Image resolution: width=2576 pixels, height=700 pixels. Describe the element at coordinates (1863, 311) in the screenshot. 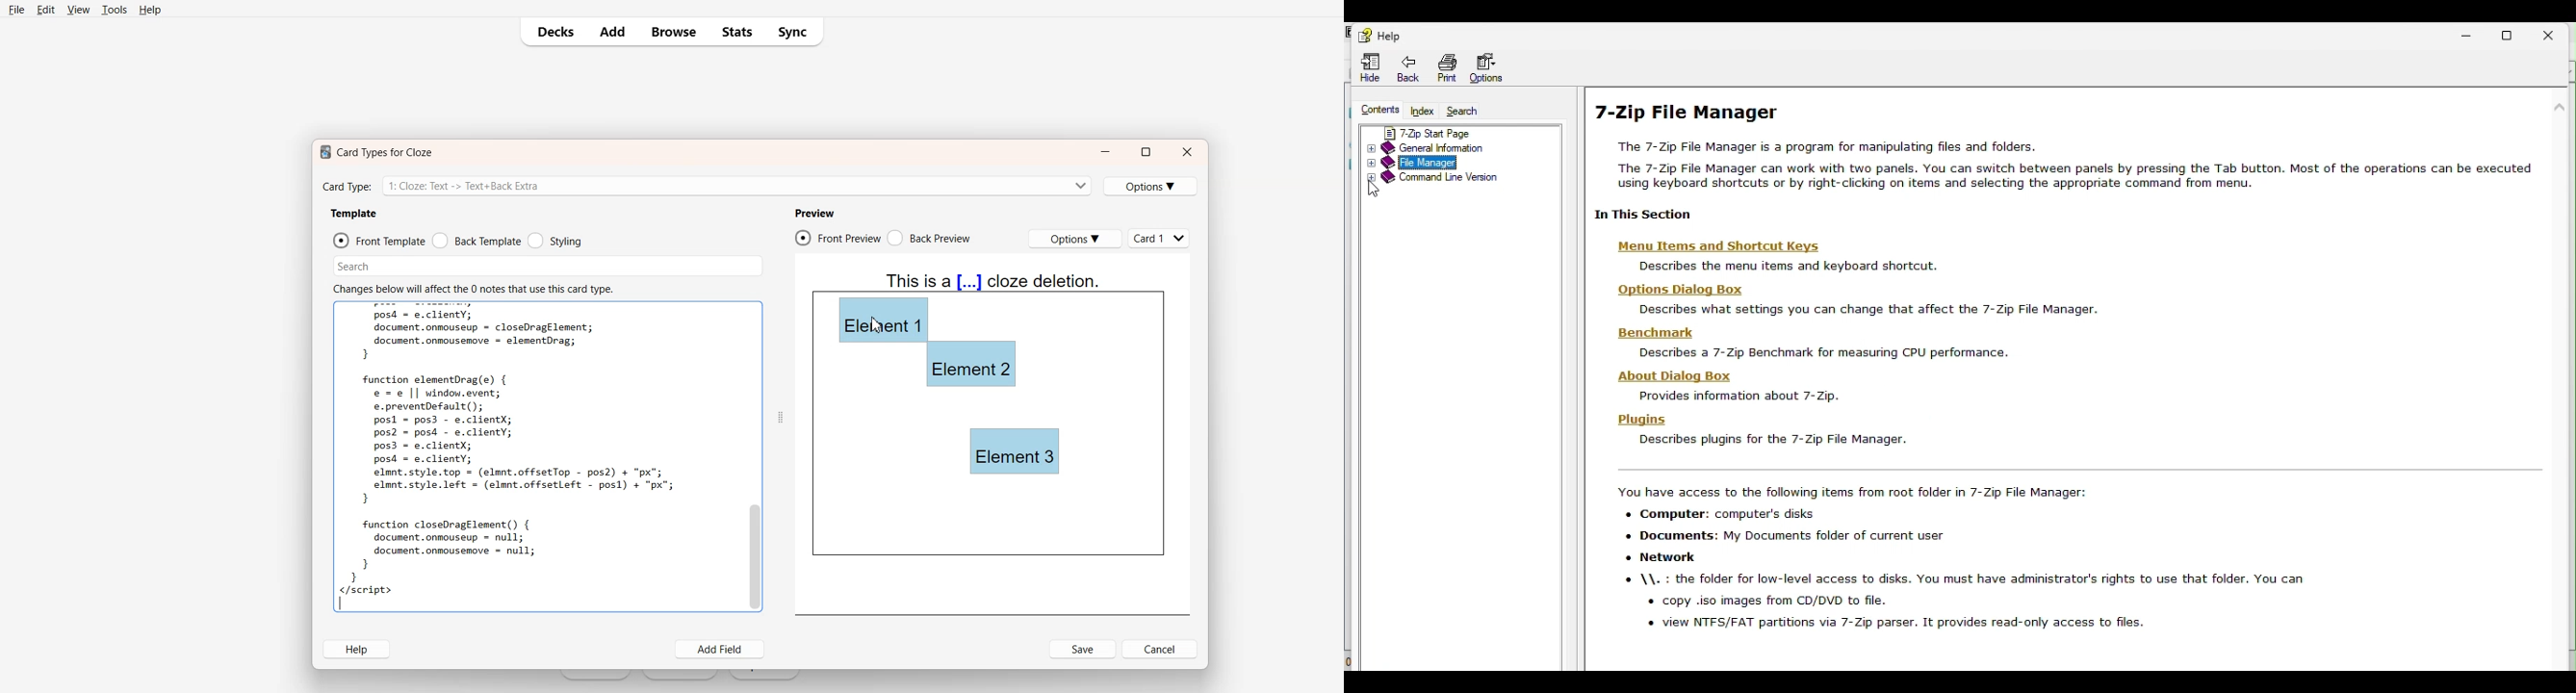

I see `description text` at that location.